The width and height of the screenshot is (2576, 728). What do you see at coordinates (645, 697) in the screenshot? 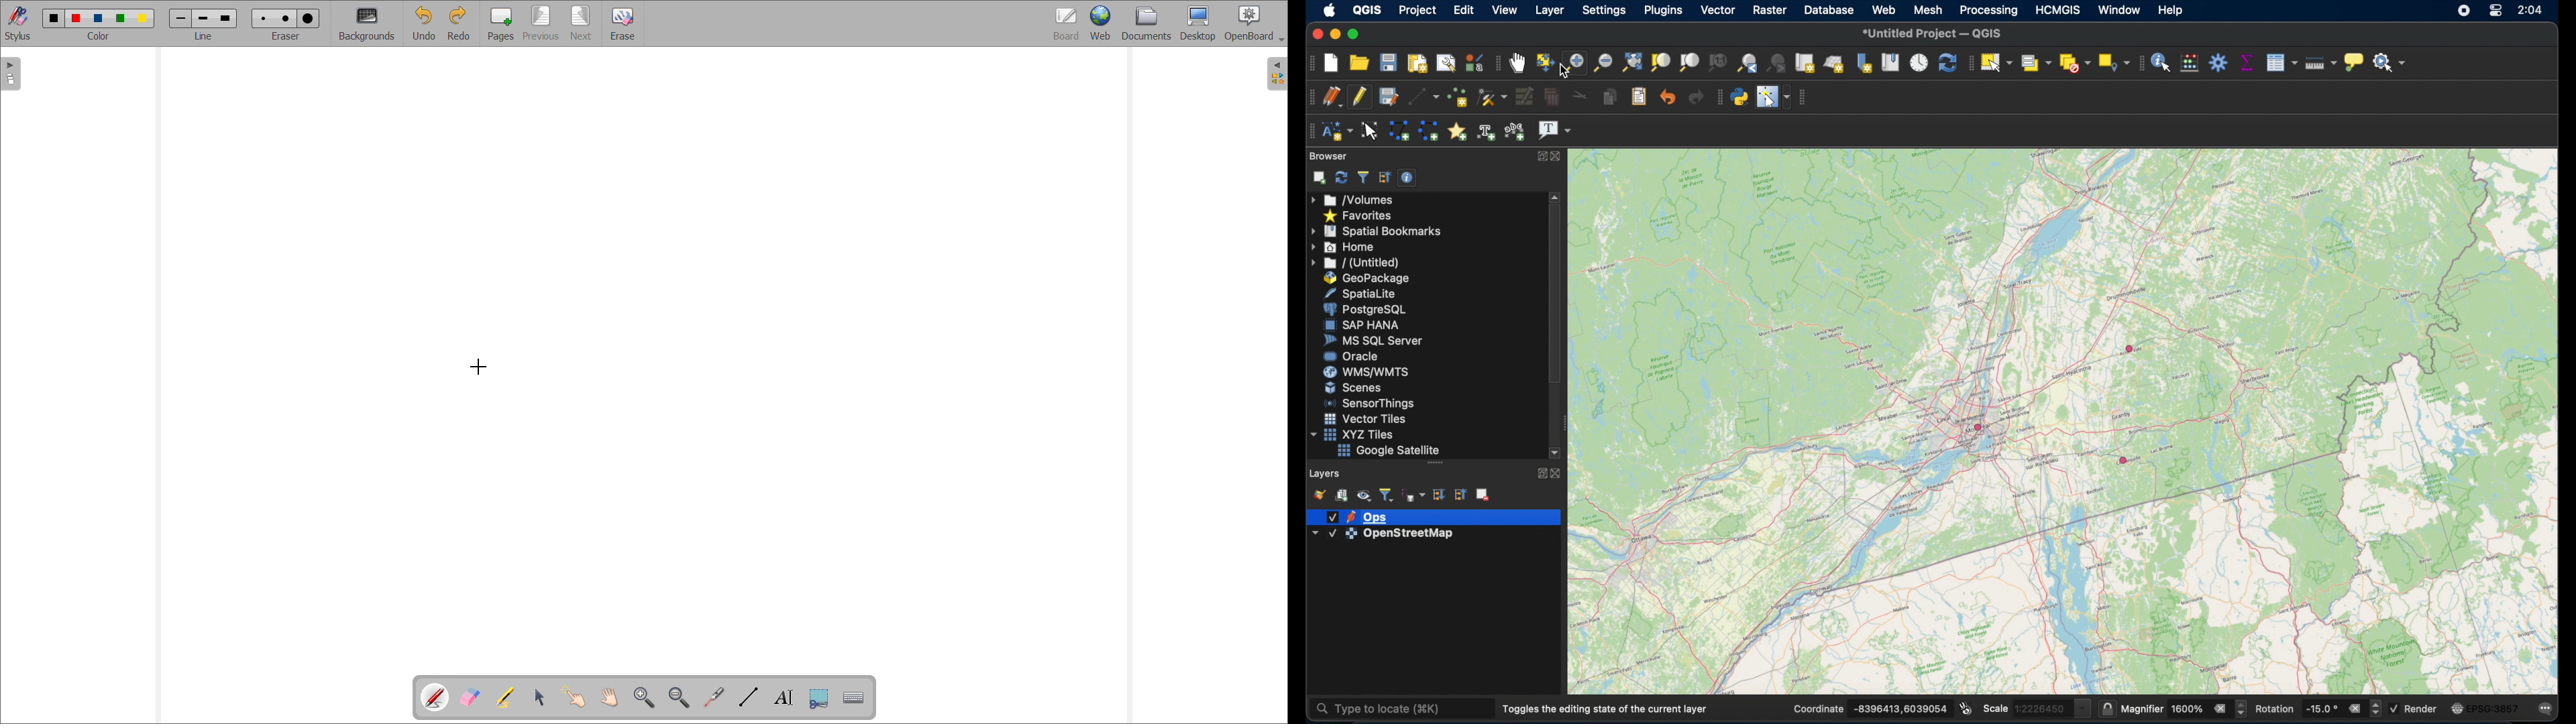
I see `zoom in` at bounding box center [645, 697].